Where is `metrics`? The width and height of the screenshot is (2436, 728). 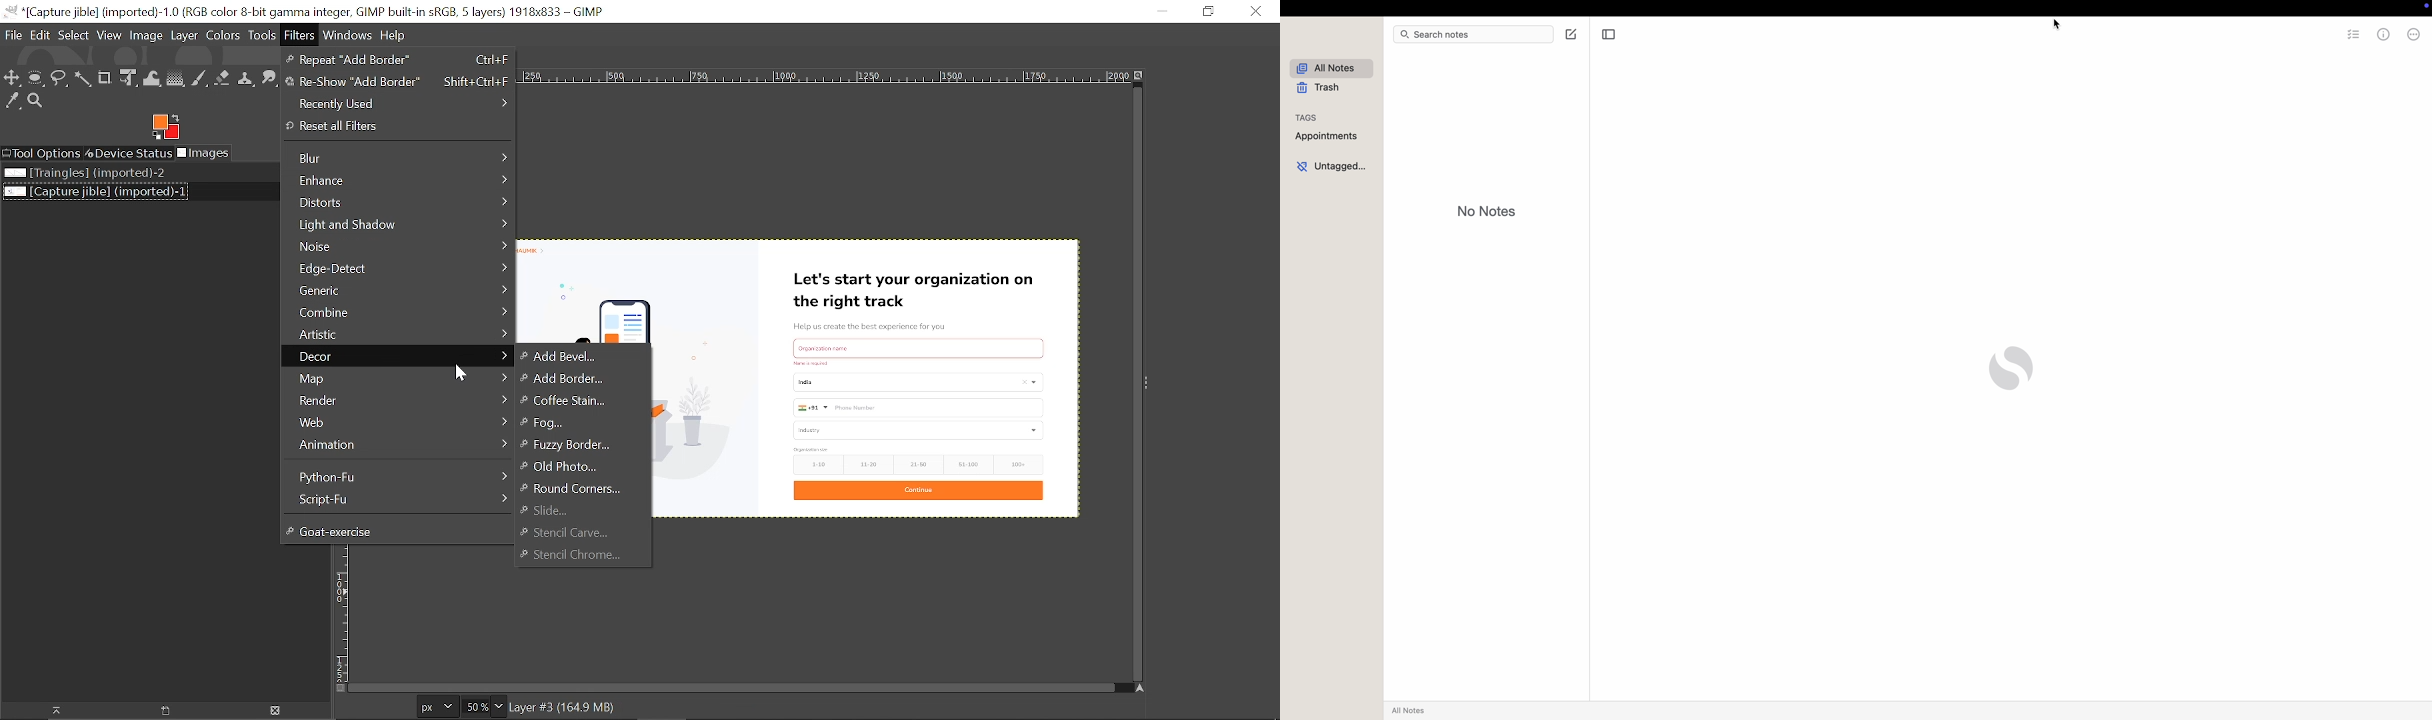
metrics is located at coordinates (2383, 37).